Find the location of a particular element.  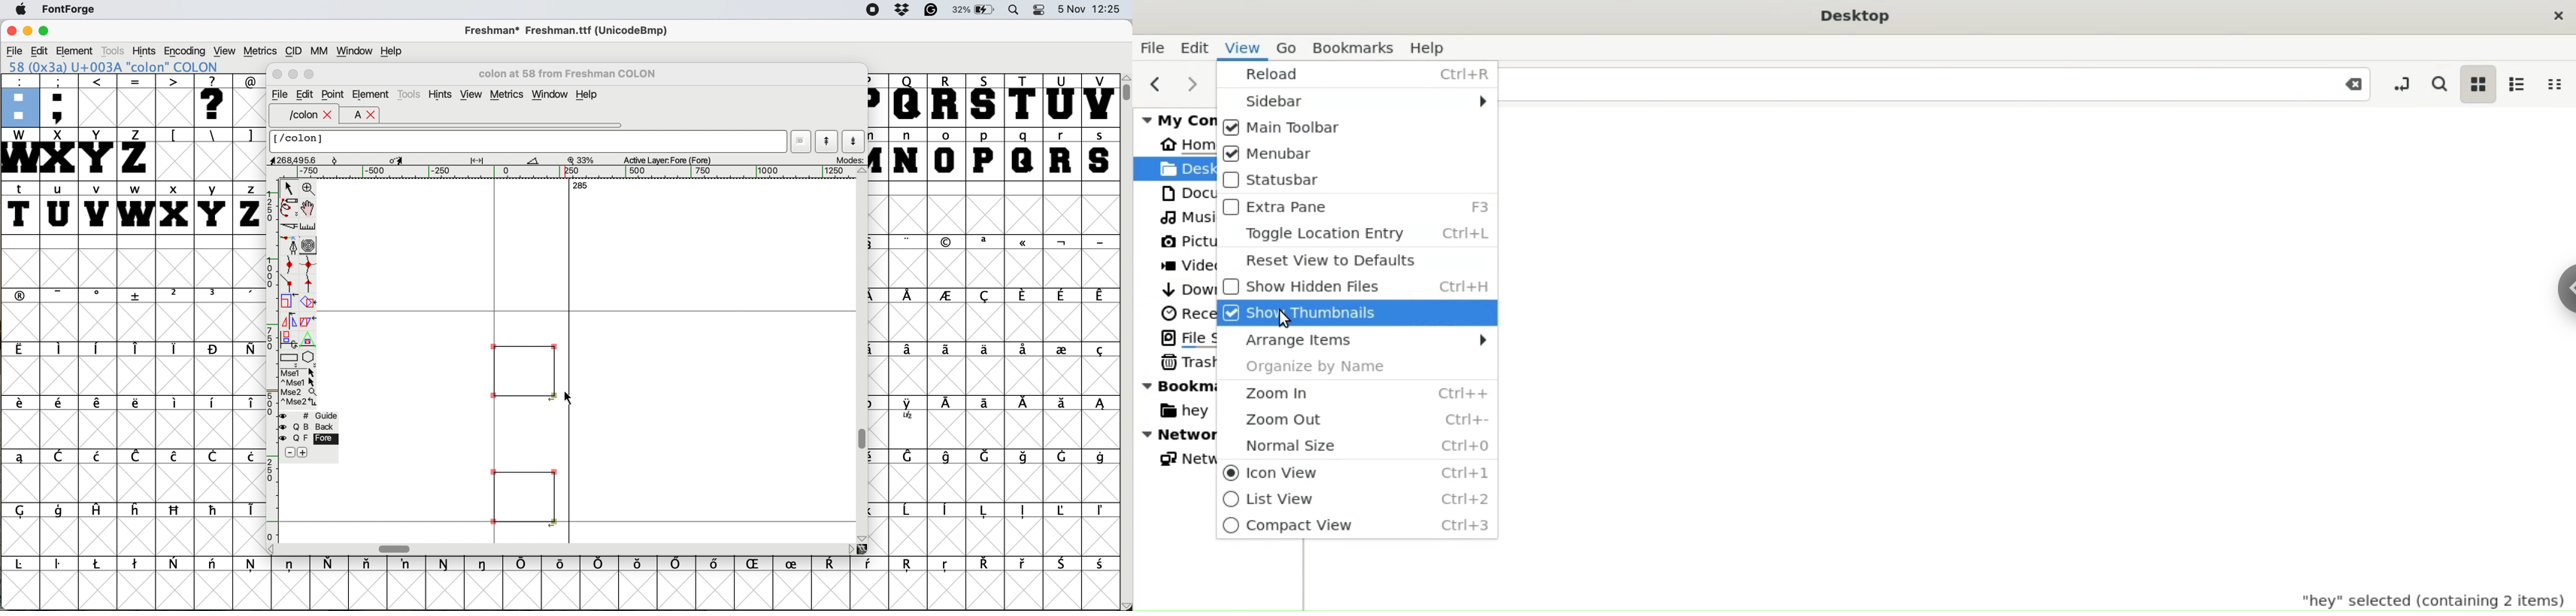

close is located at coordinates (329, 115).